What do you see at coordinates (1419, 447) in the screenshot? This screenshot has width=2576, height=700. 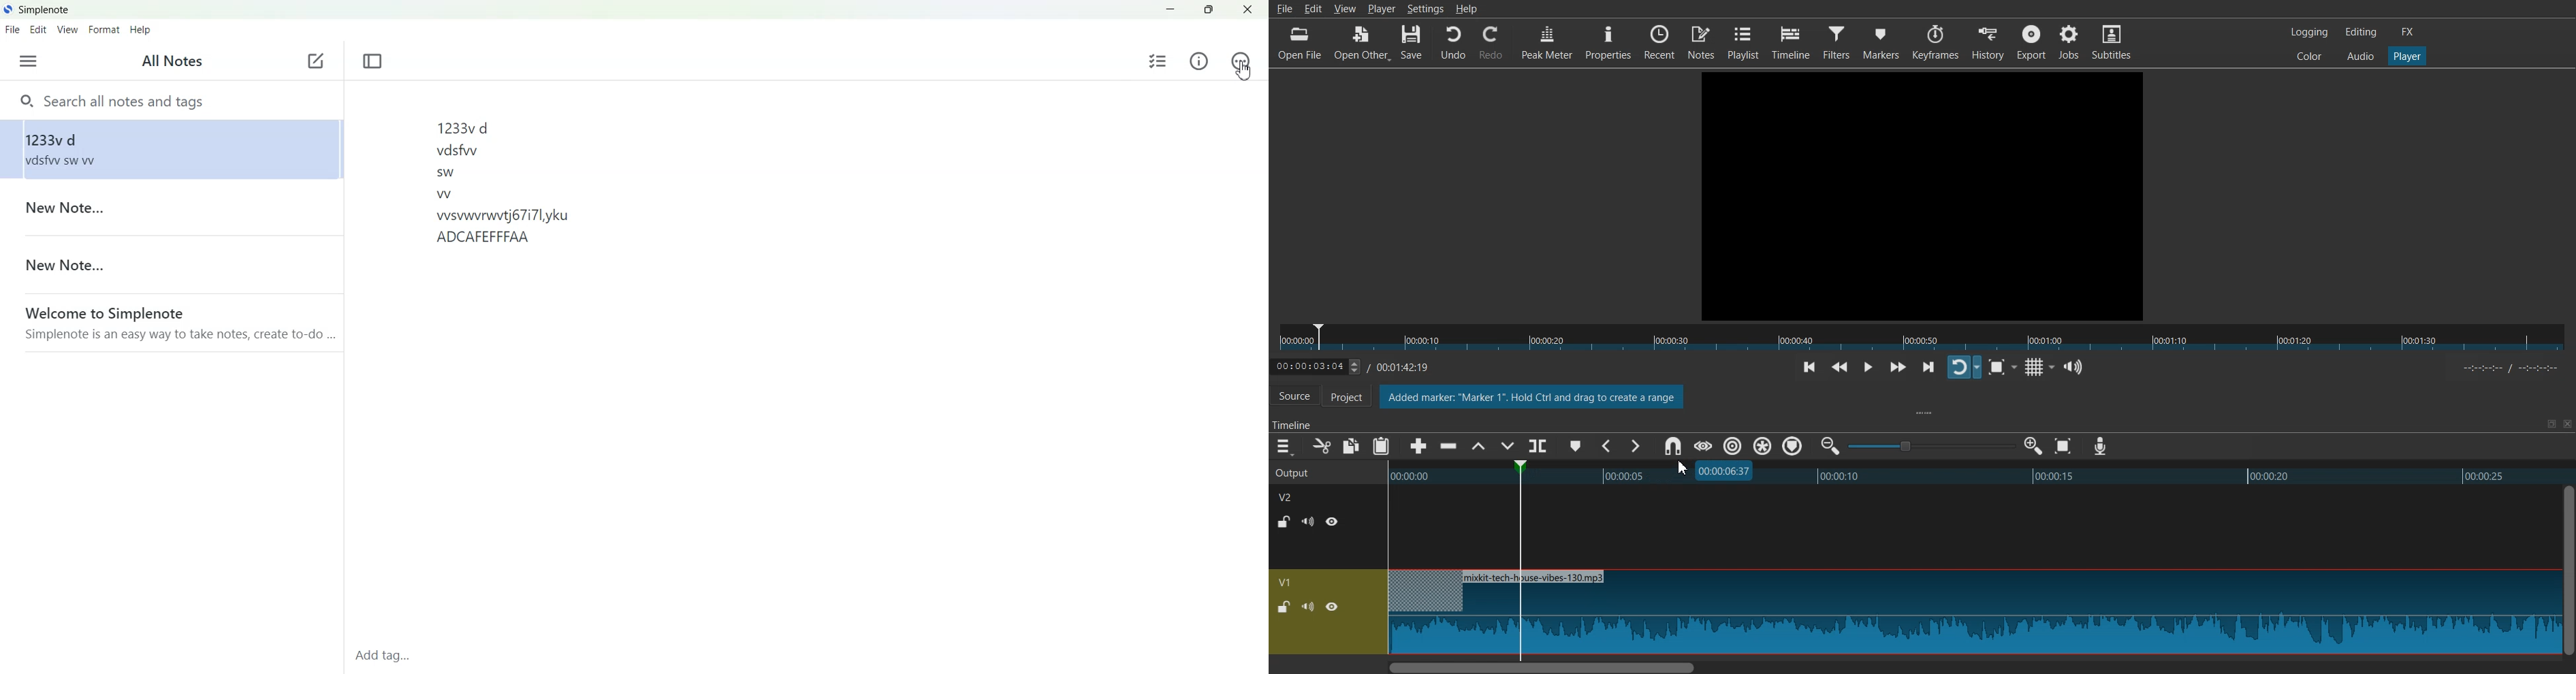 I see `Append ` at bounding box center [1419, 447].